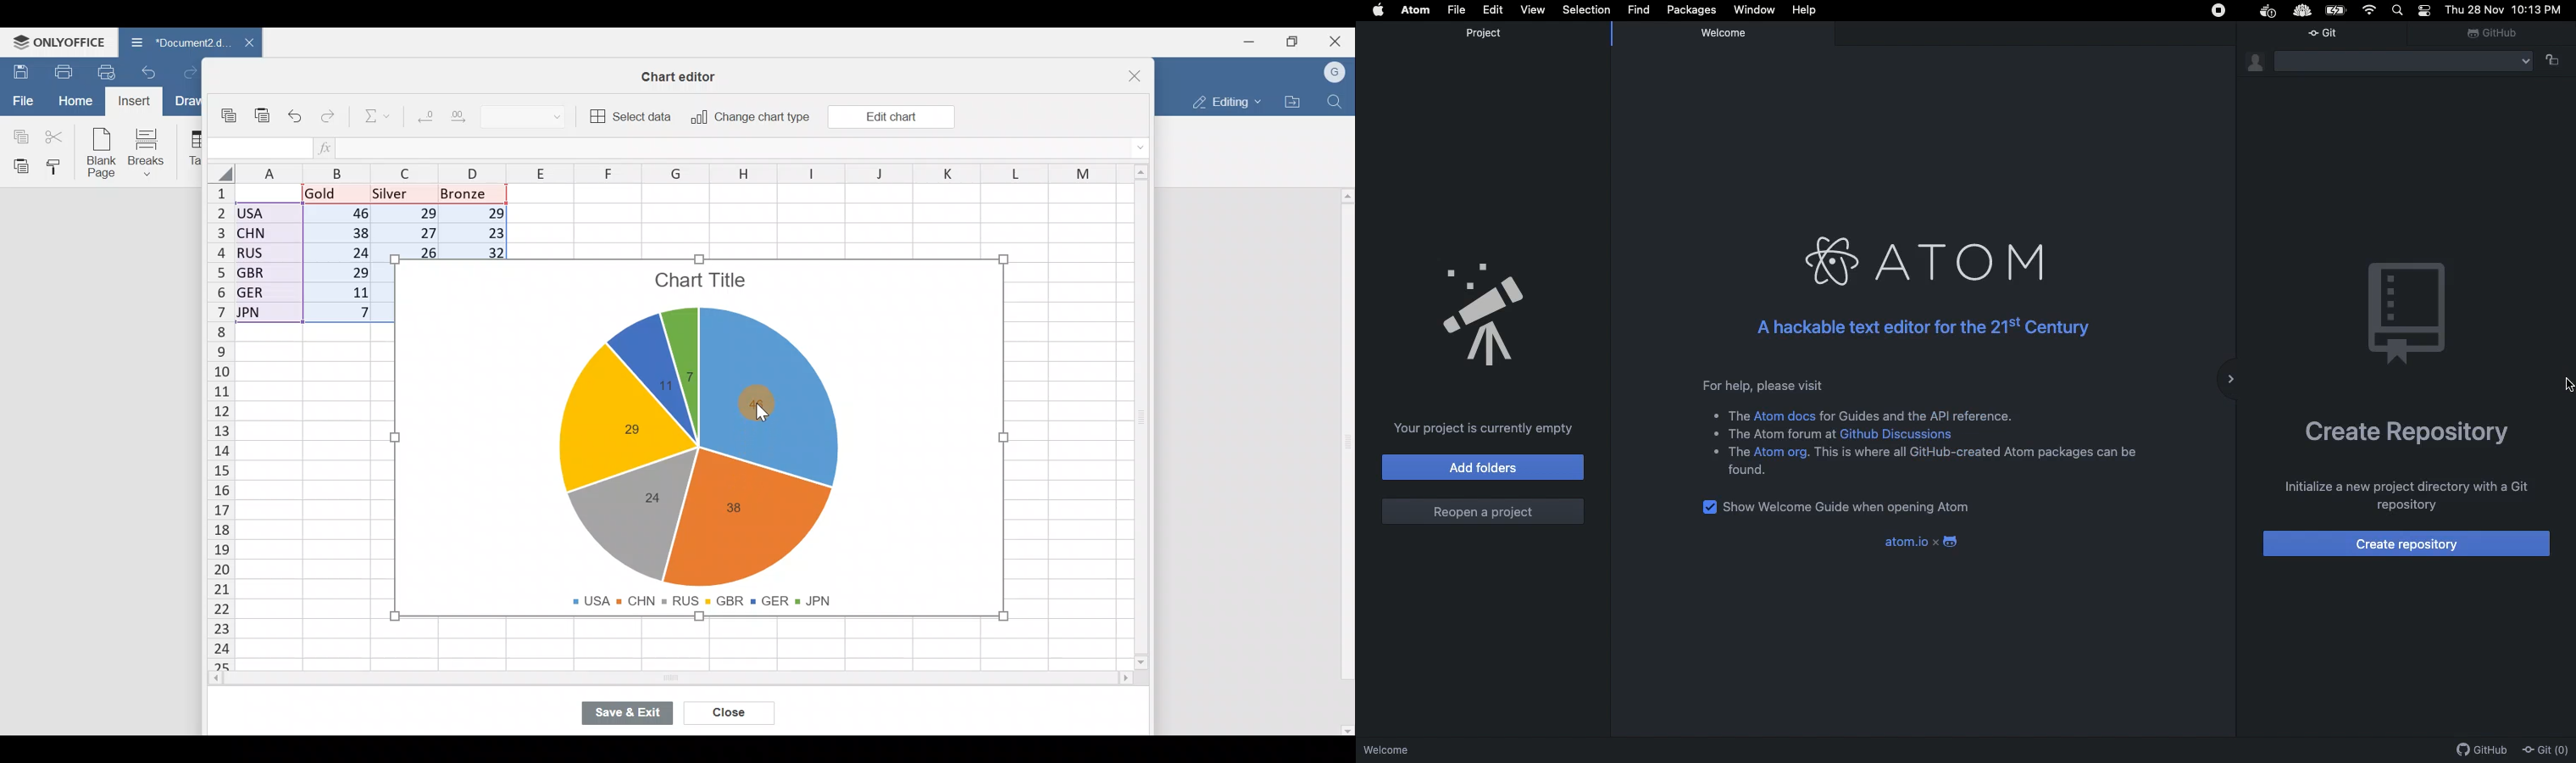 This screenshot has height=784, width=2576. Describe the element at coordinates (1482, 467) in the screenshot. I see `Add folders` at that location.